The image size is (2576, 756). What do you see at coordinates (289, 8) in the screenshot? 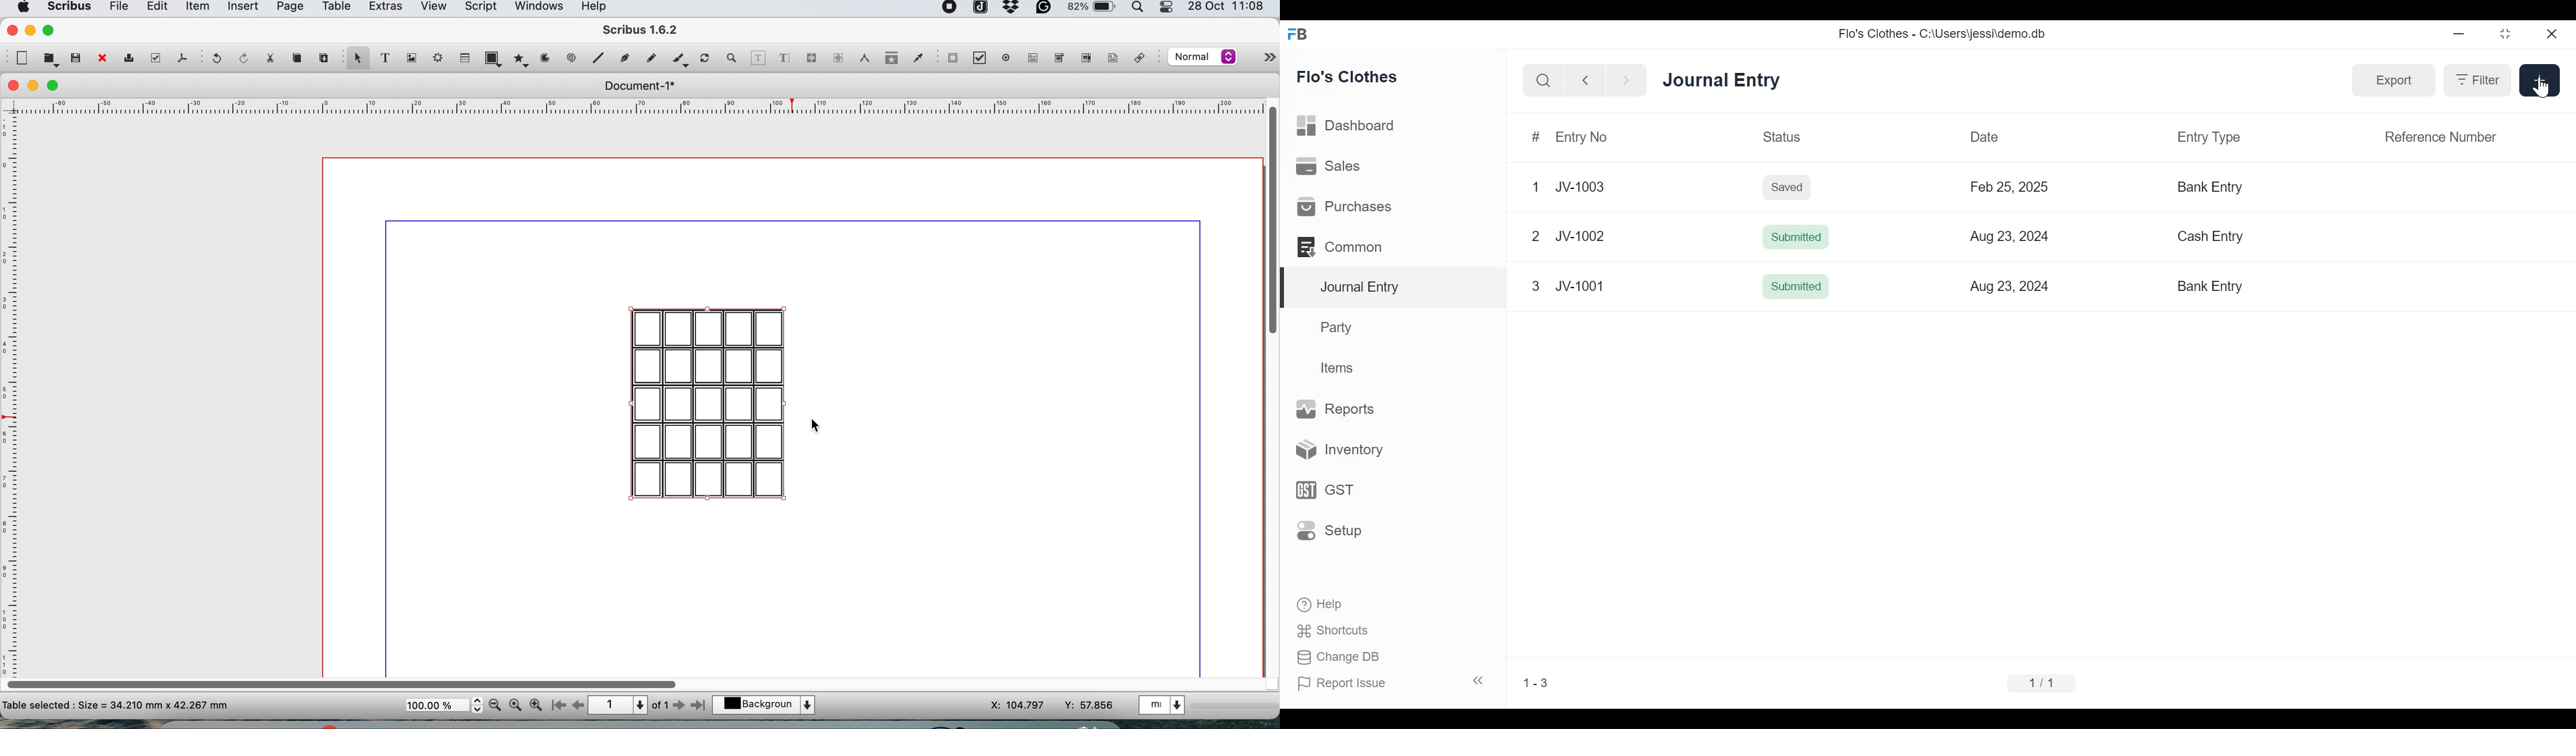
I see `page` at bounding box center [289, 8].